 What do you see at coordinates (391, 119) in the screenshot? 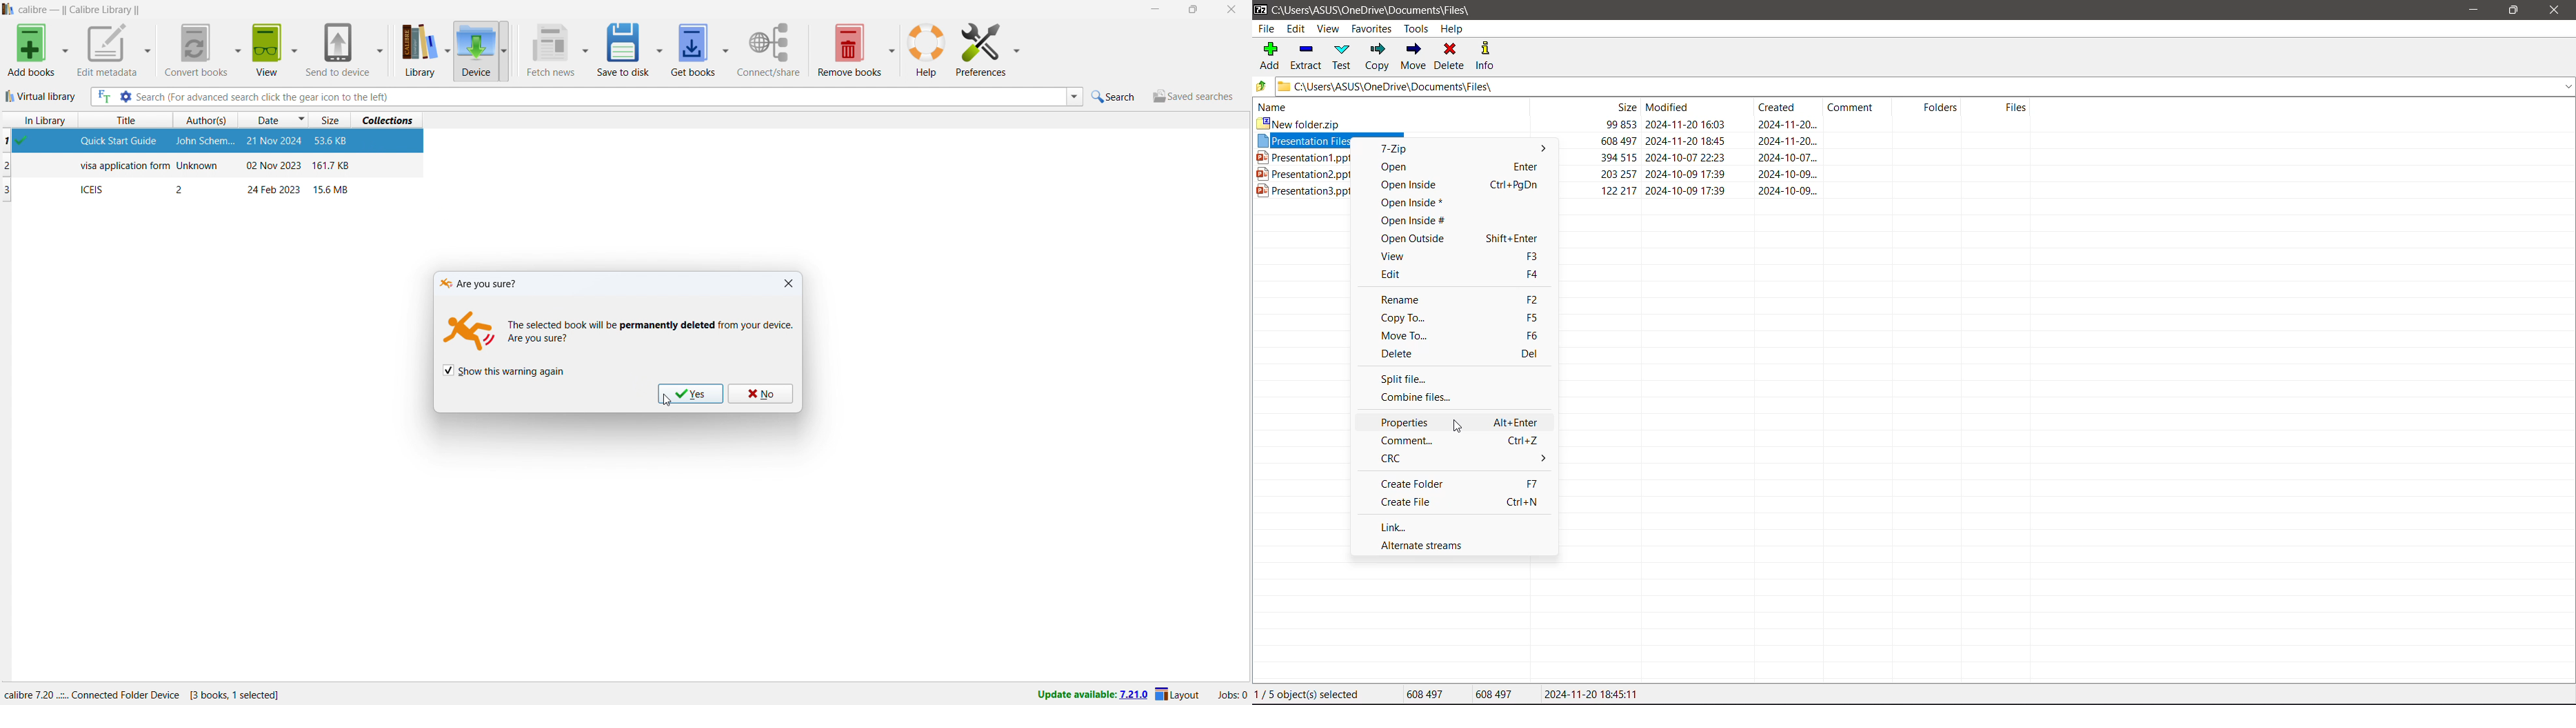
I see `sort by collections` at bounding box center [391, 119].